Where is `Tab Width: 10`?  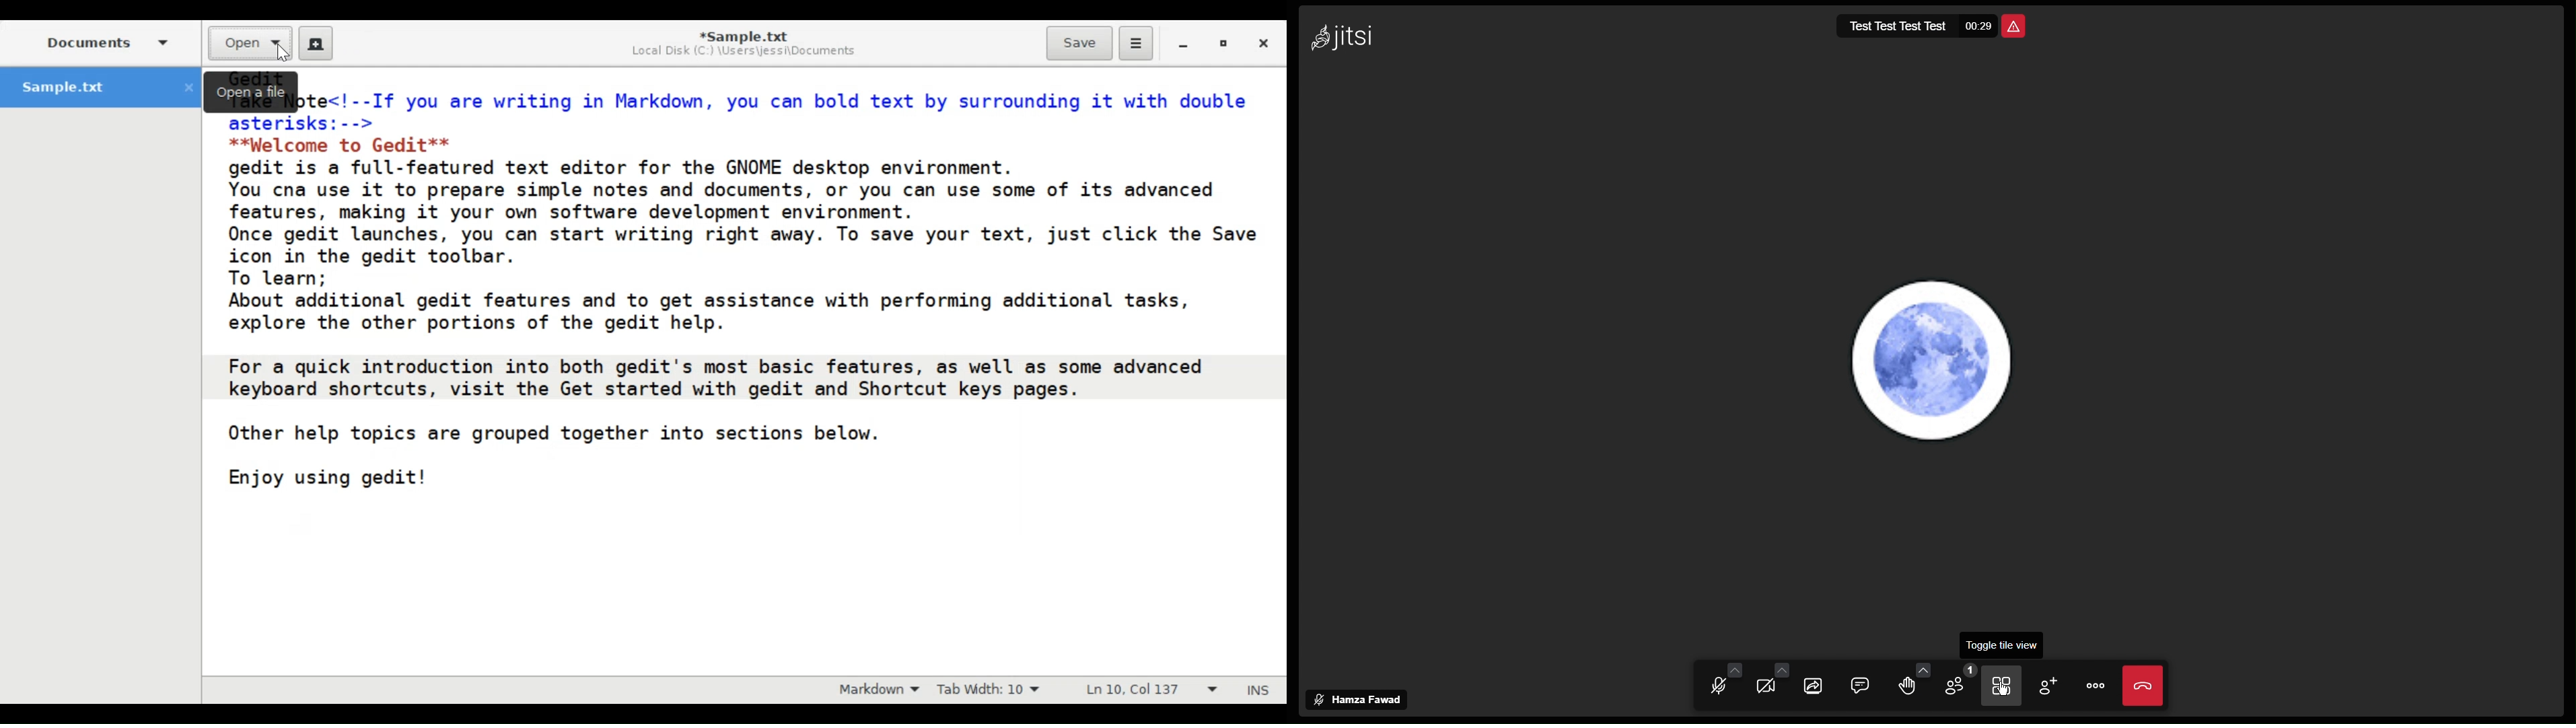
Tab Width: 10 is located at coordinates (988, 688).